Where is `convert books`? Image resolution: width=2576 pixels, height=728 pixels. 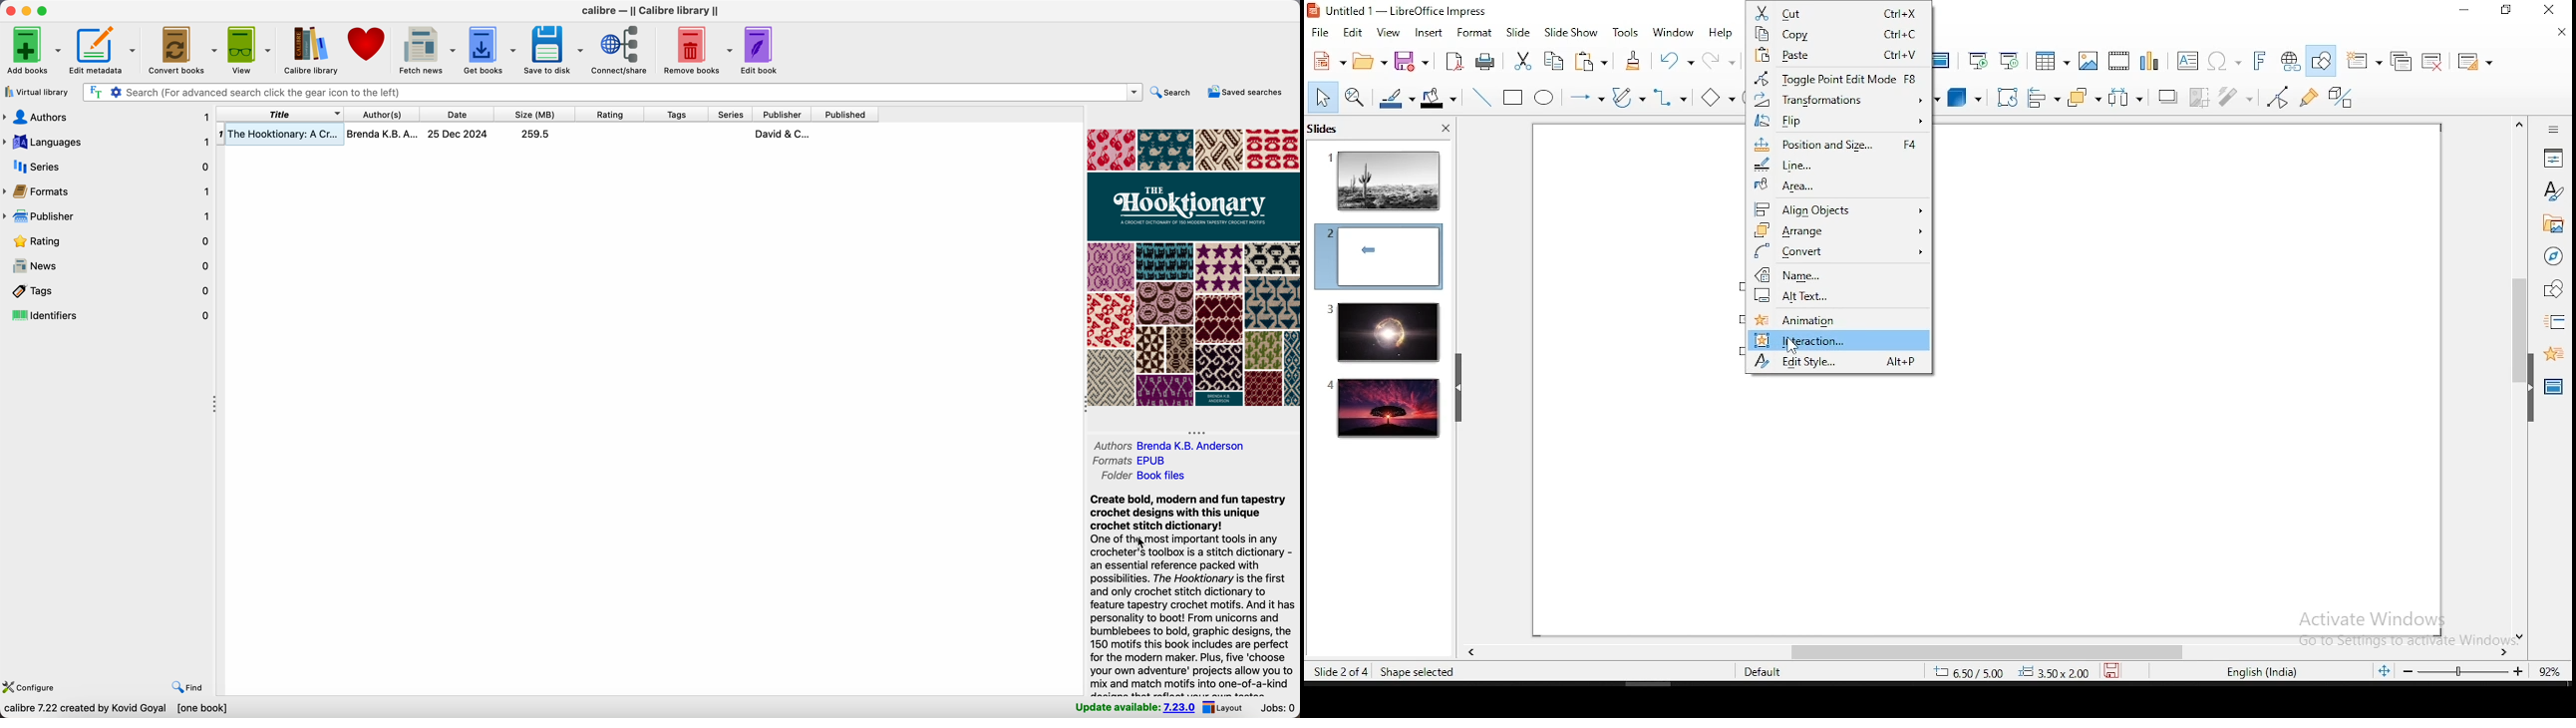
convert books is located at coordinates (182, 49).